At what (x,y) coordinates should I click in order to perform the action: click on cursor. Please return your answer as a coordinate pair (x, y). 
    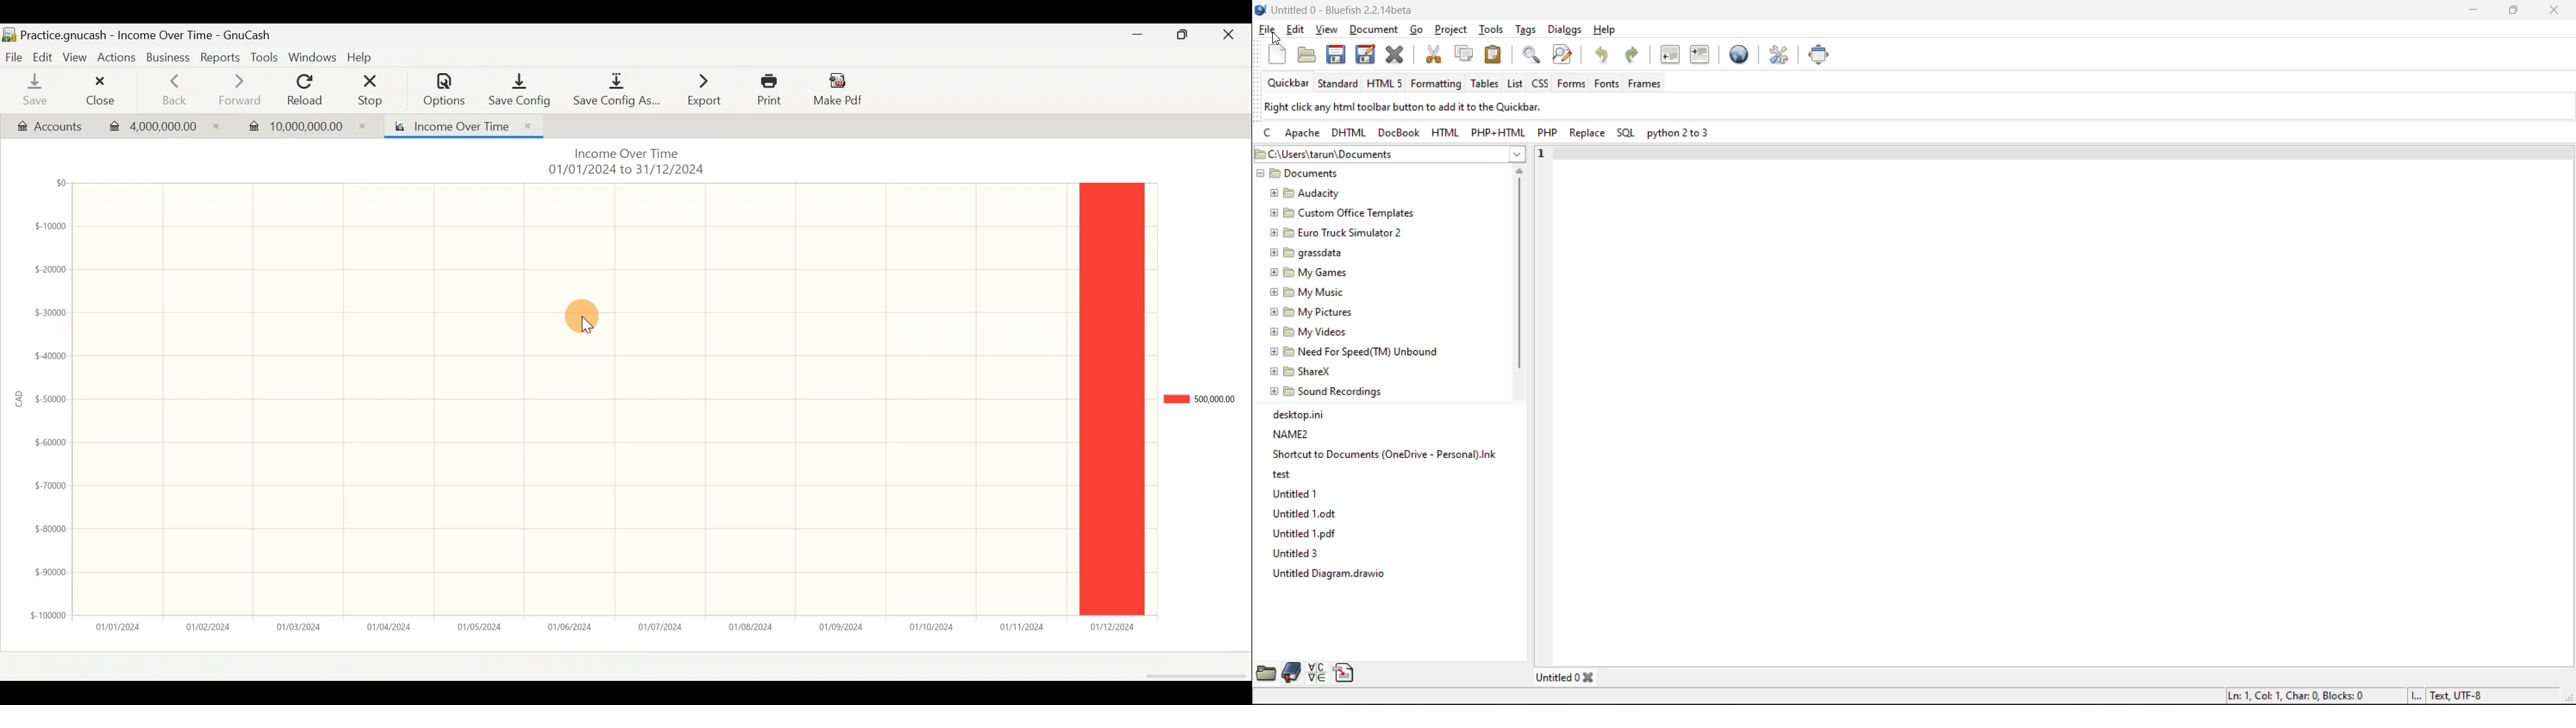
    Looking at the image, I should click on (589, 325).